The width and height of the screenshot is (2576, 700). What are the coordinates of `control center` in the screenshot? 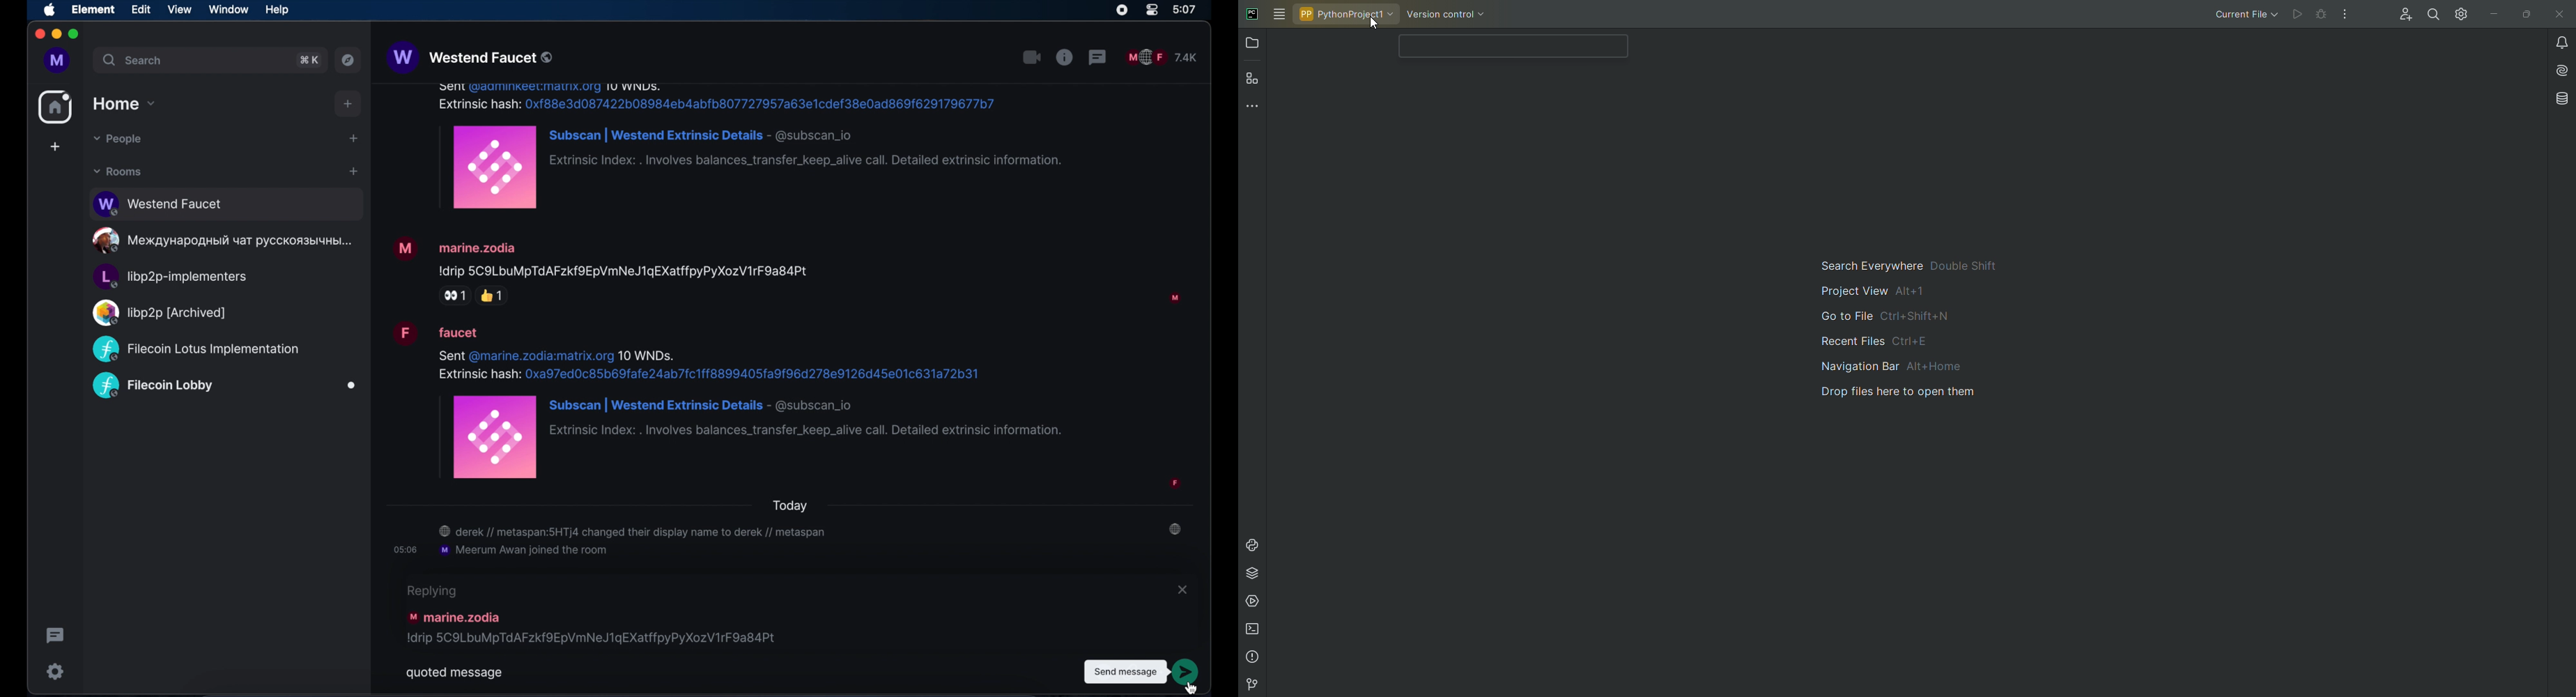 It's located at (1152, 10).